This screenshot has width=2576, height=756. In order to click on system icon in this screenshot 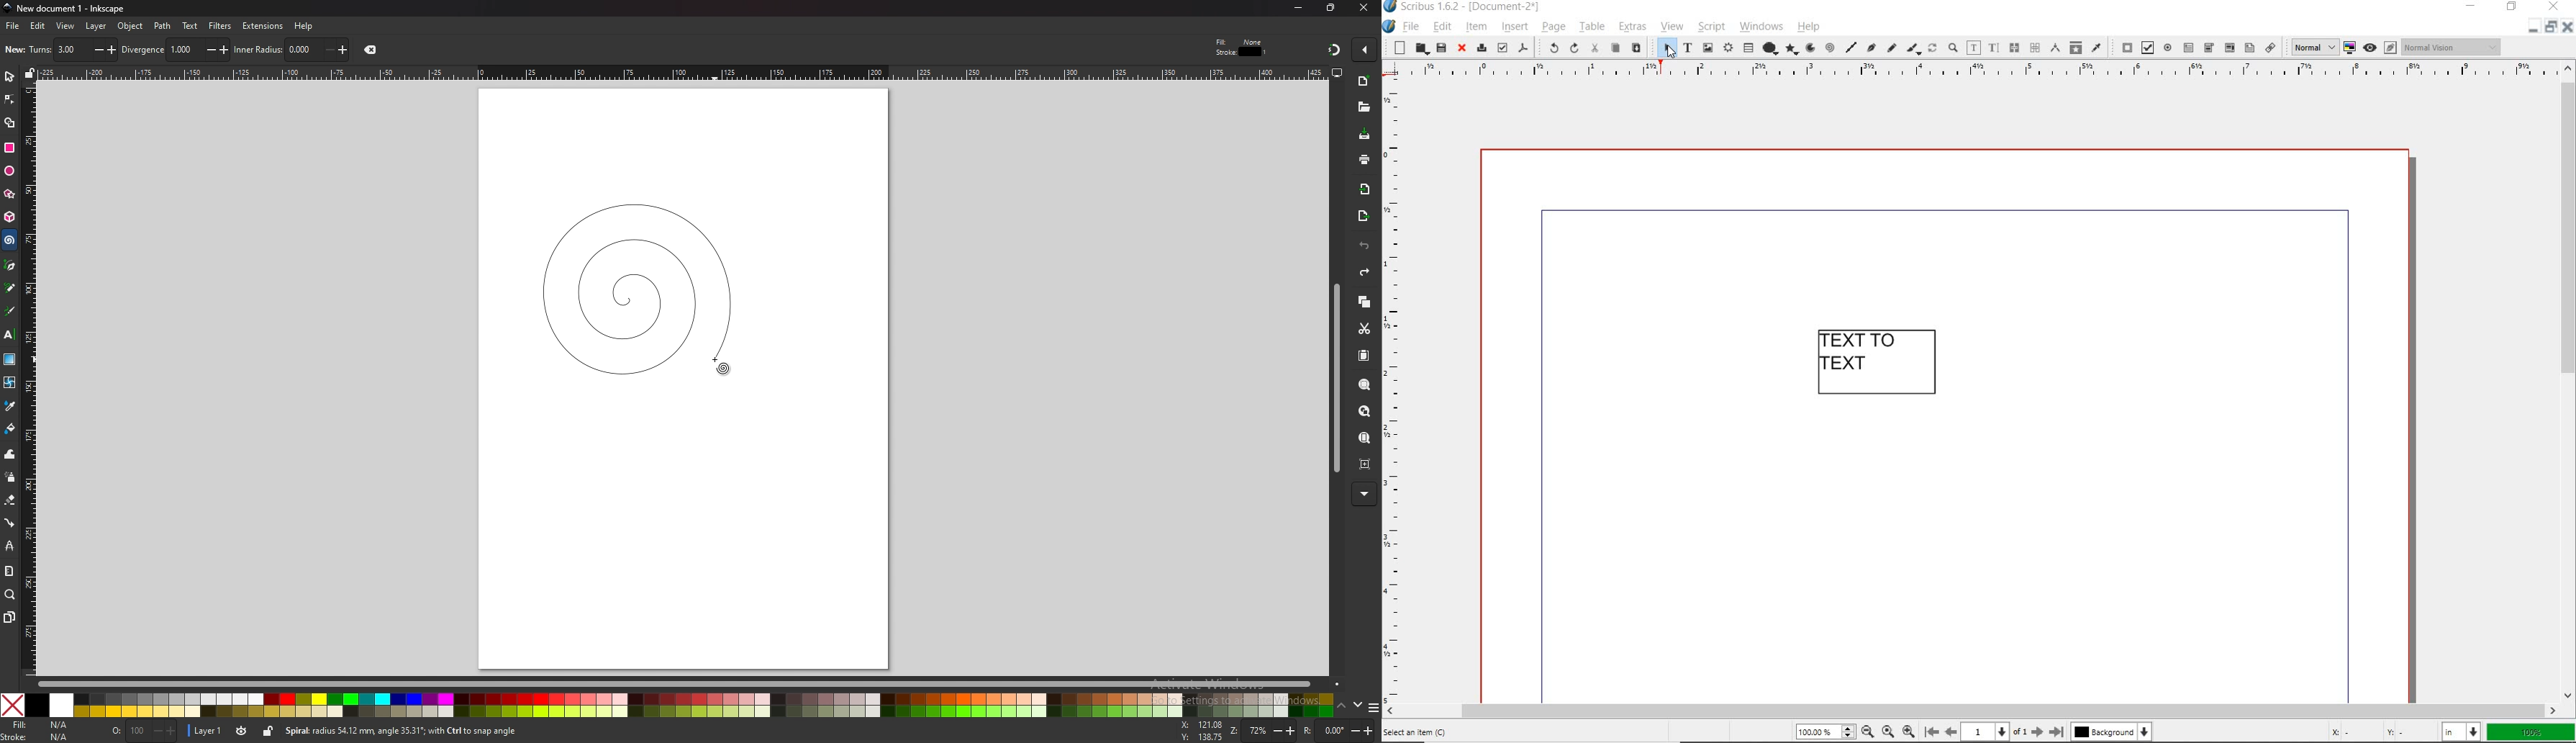, I will do `click(1390, 27)`.